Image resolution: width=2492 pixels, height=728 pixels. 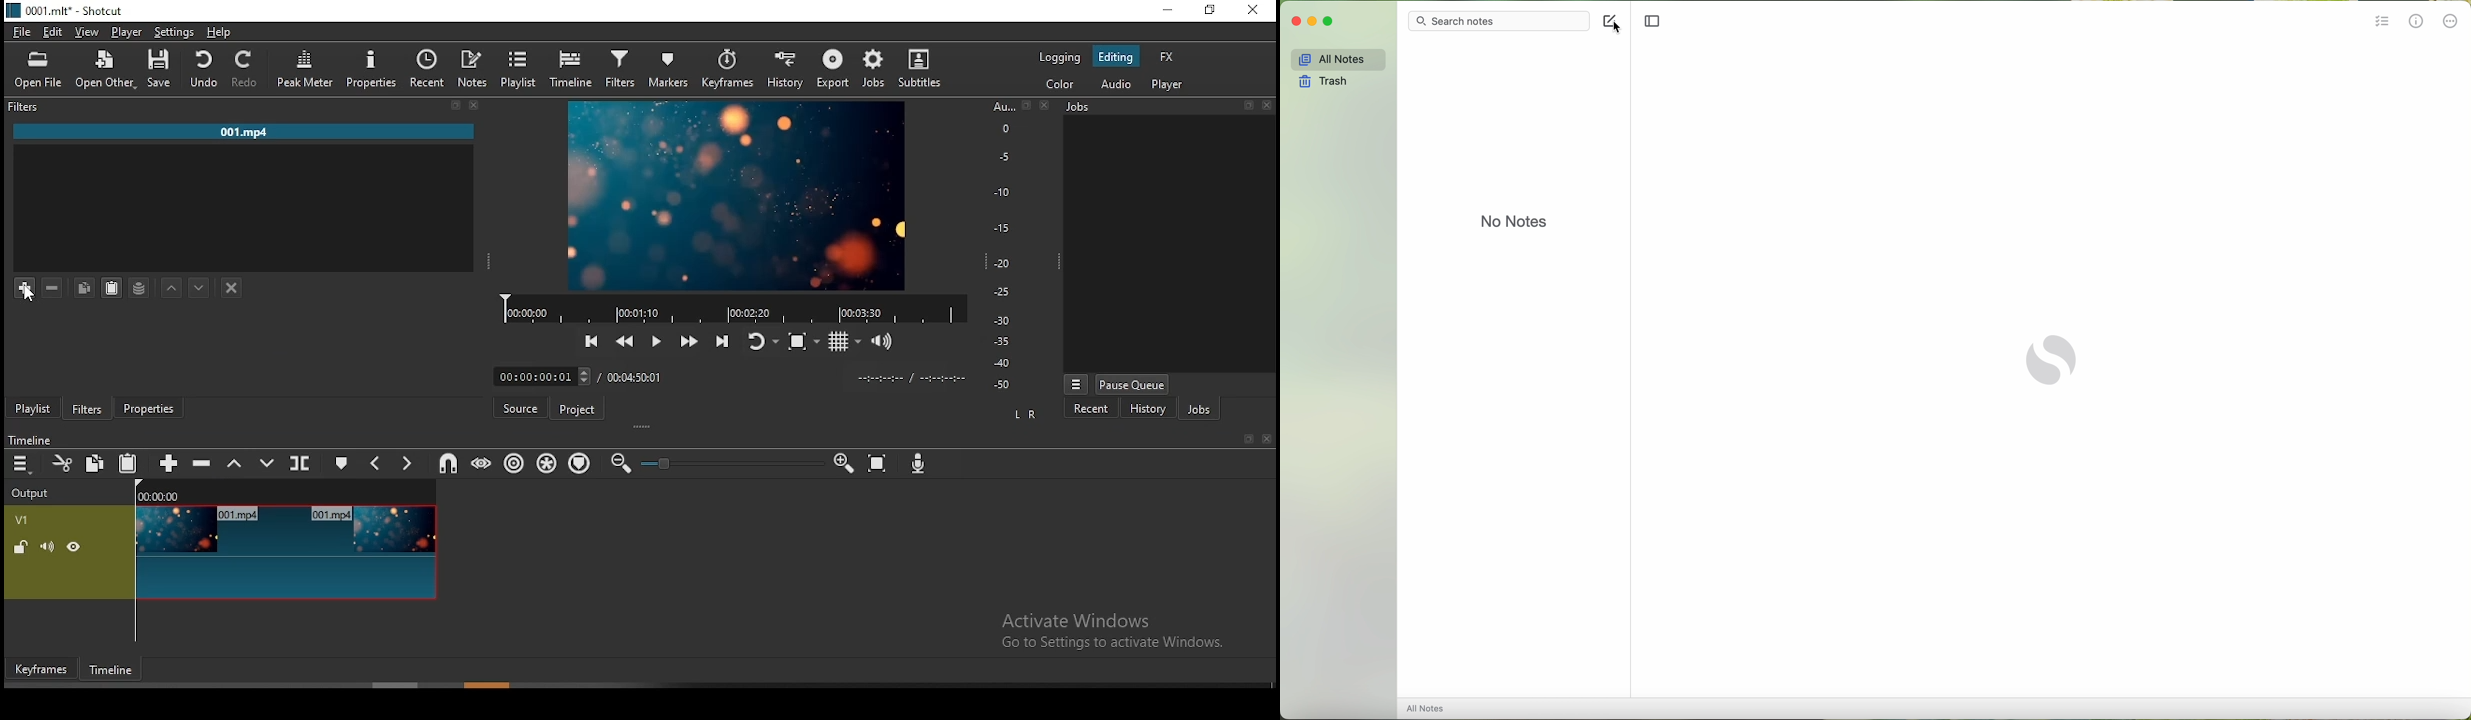 What do you see at coordinates (304, 70) in the screenshot?
I see `peak meter` at bounding box center [304, 70].